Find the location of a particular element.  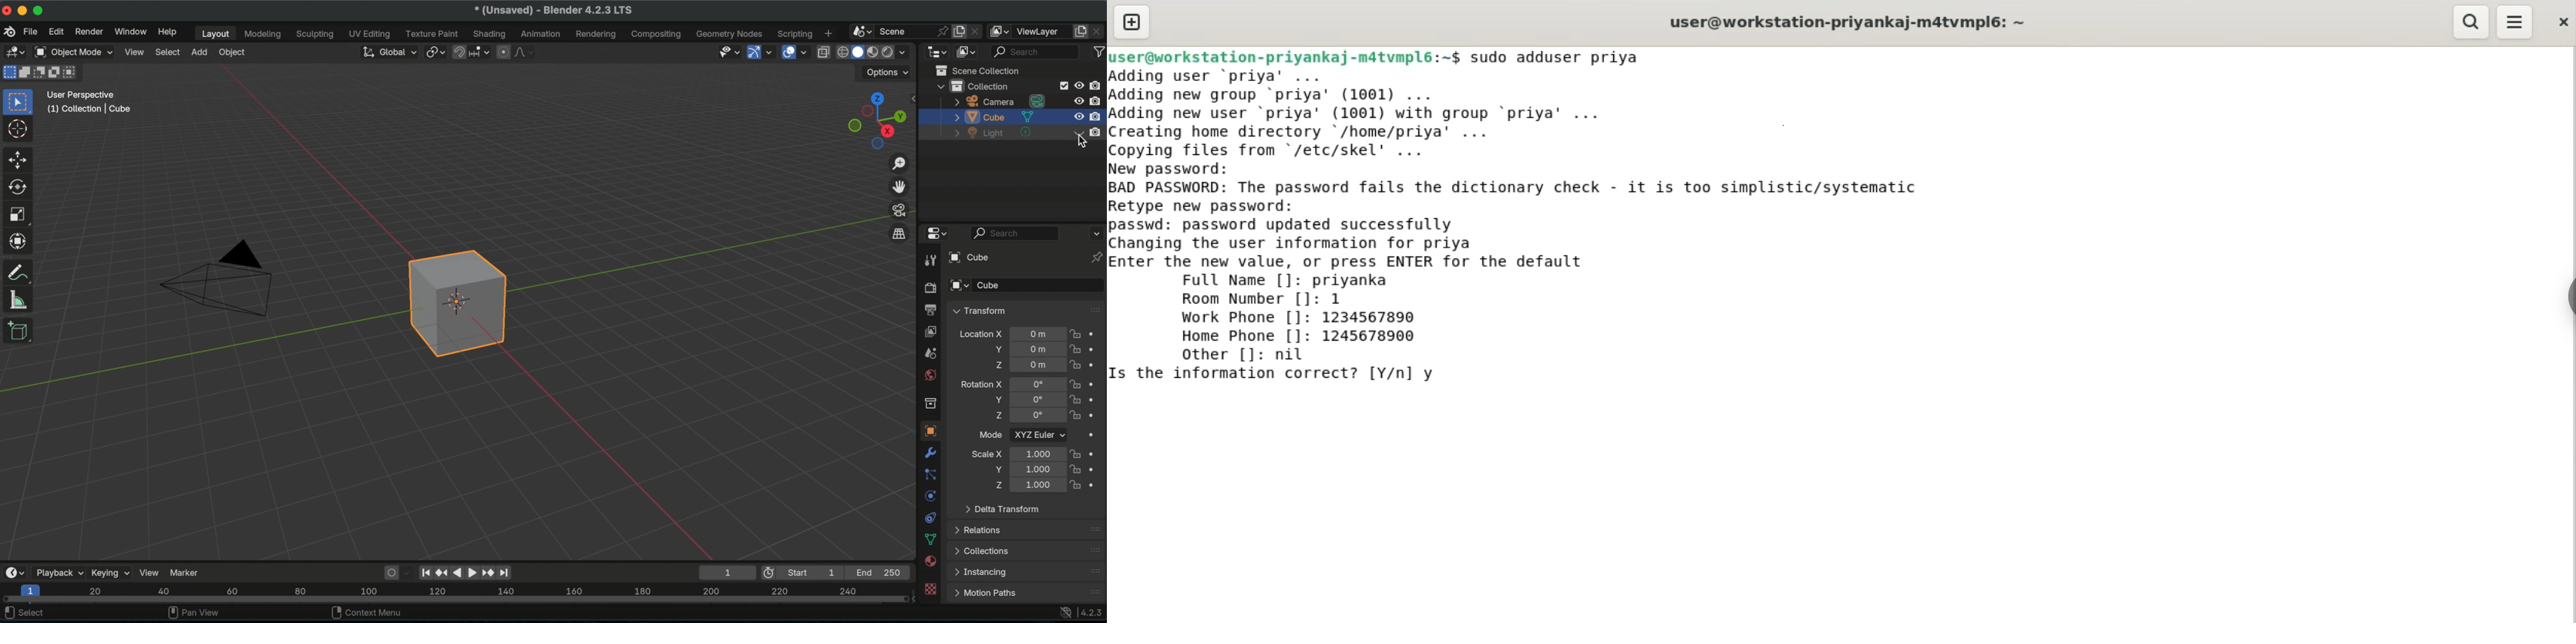

composting is located at coordinates (657, 33).